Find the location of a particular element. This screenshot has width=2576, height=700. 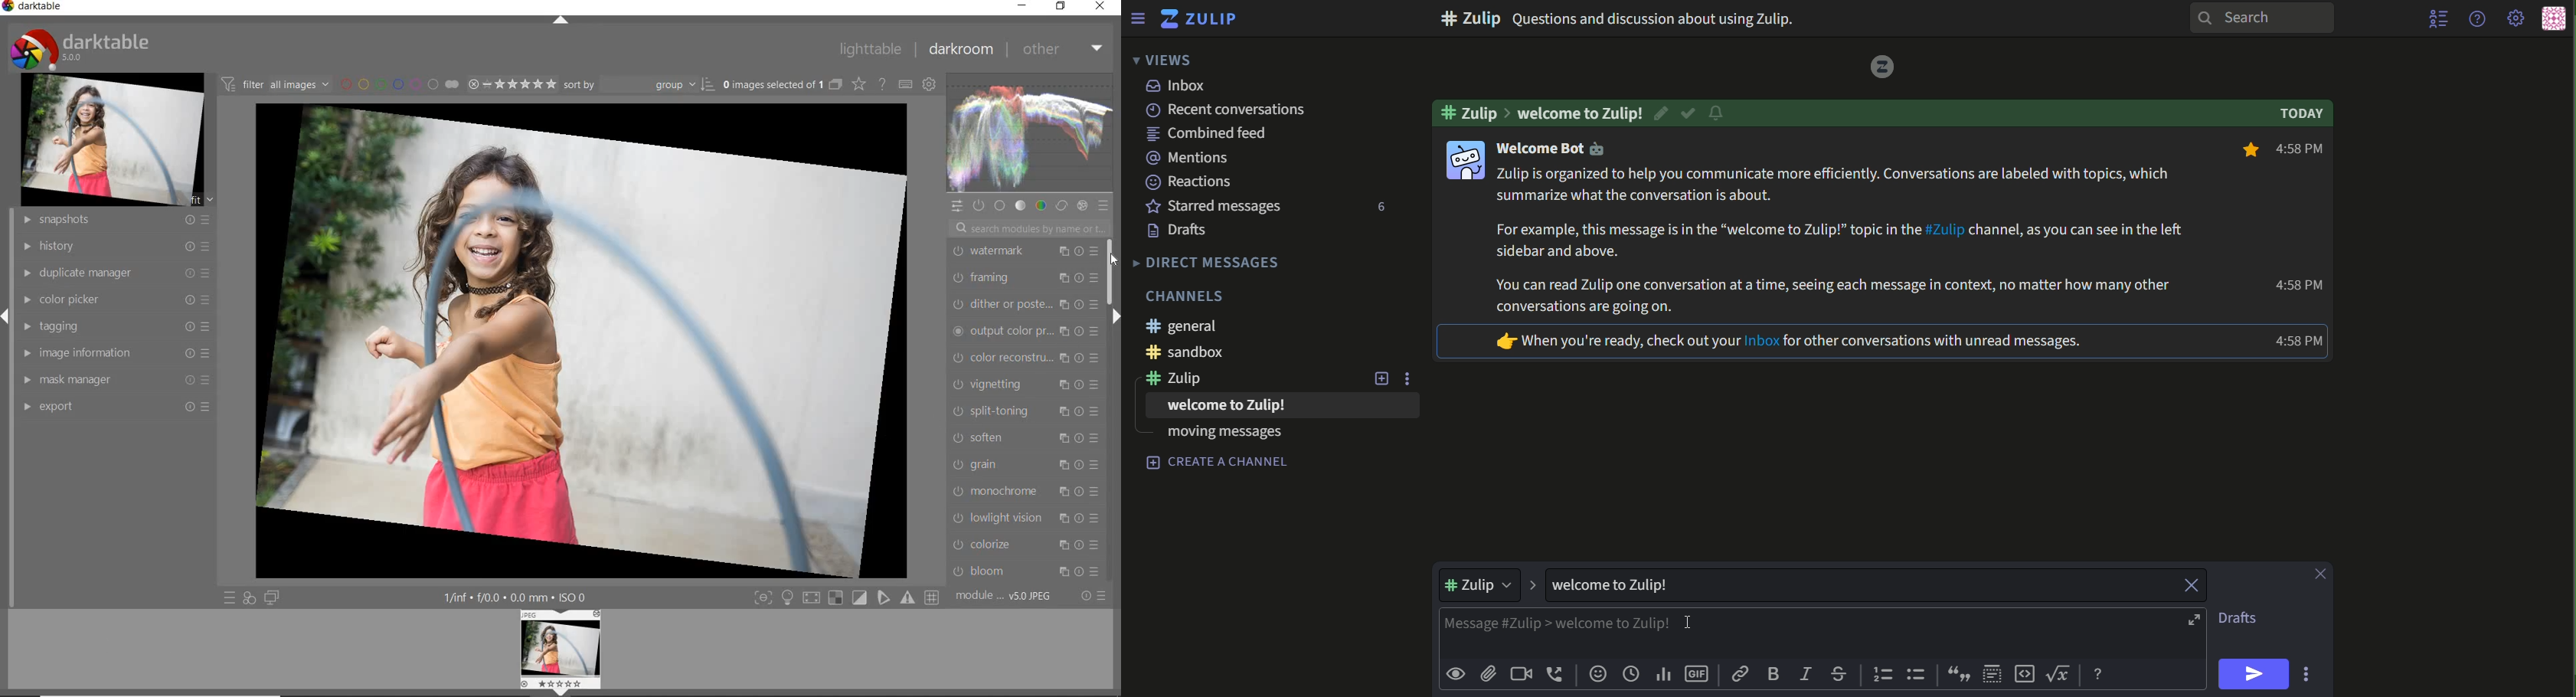

text is located at coordinates (1843, 241).